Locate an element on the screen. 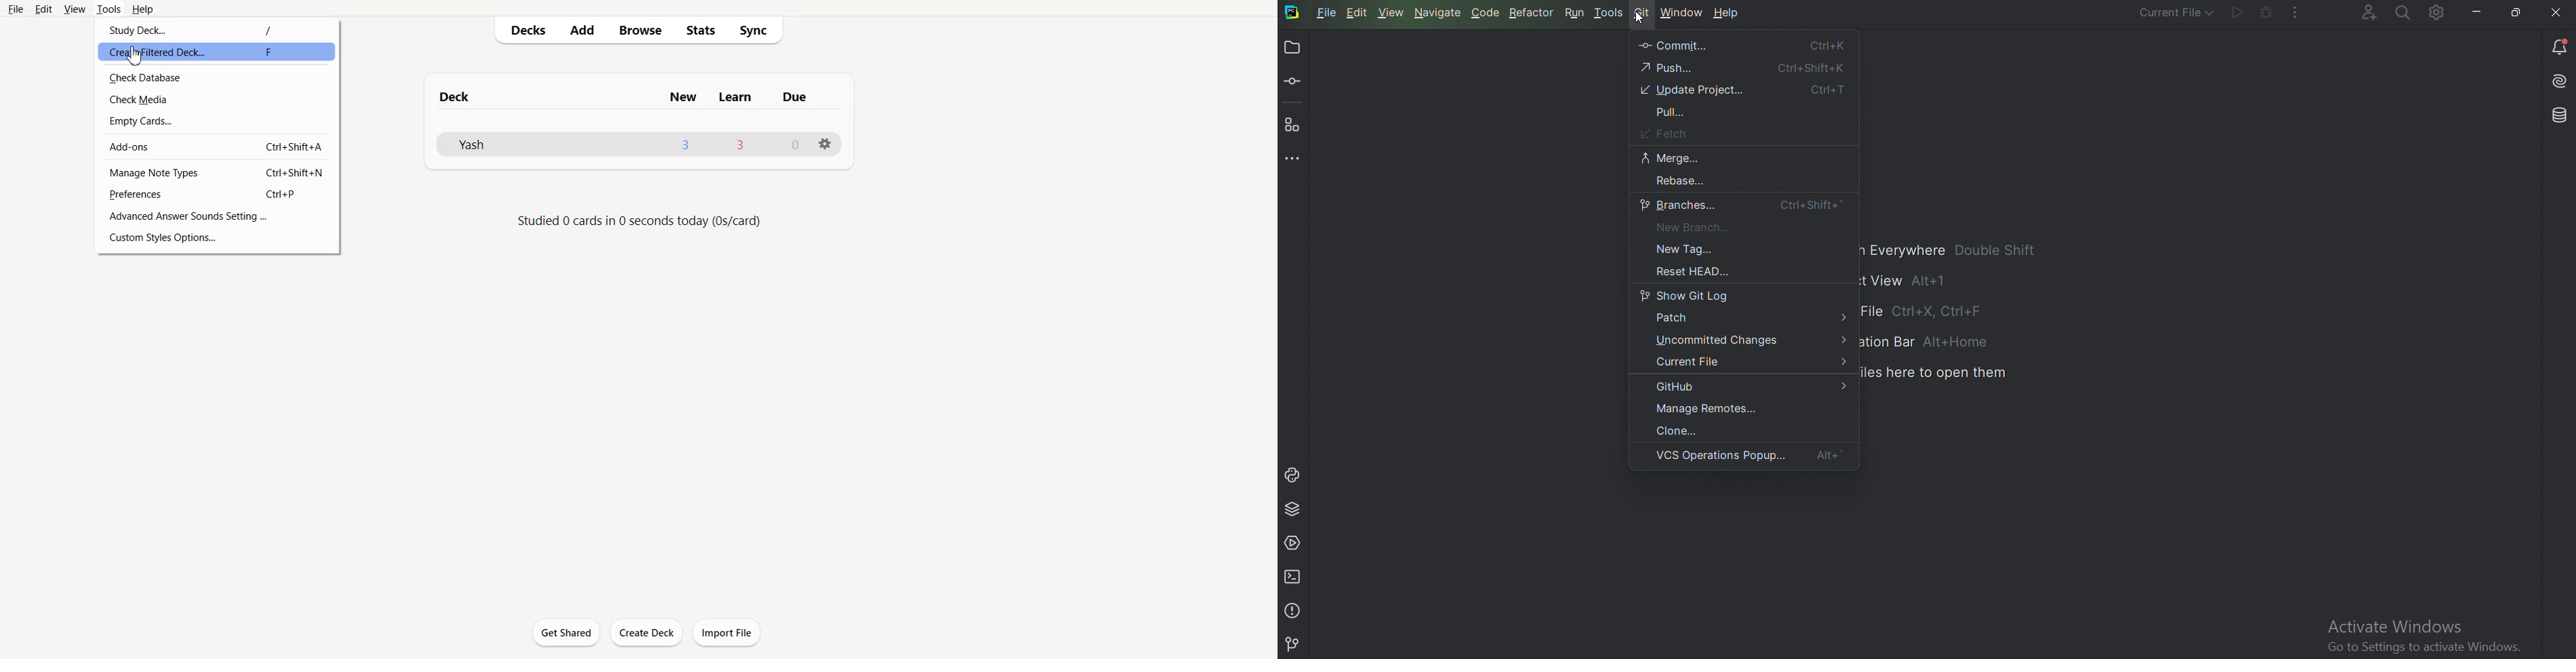  Sync is located at coordinates (755, 31).